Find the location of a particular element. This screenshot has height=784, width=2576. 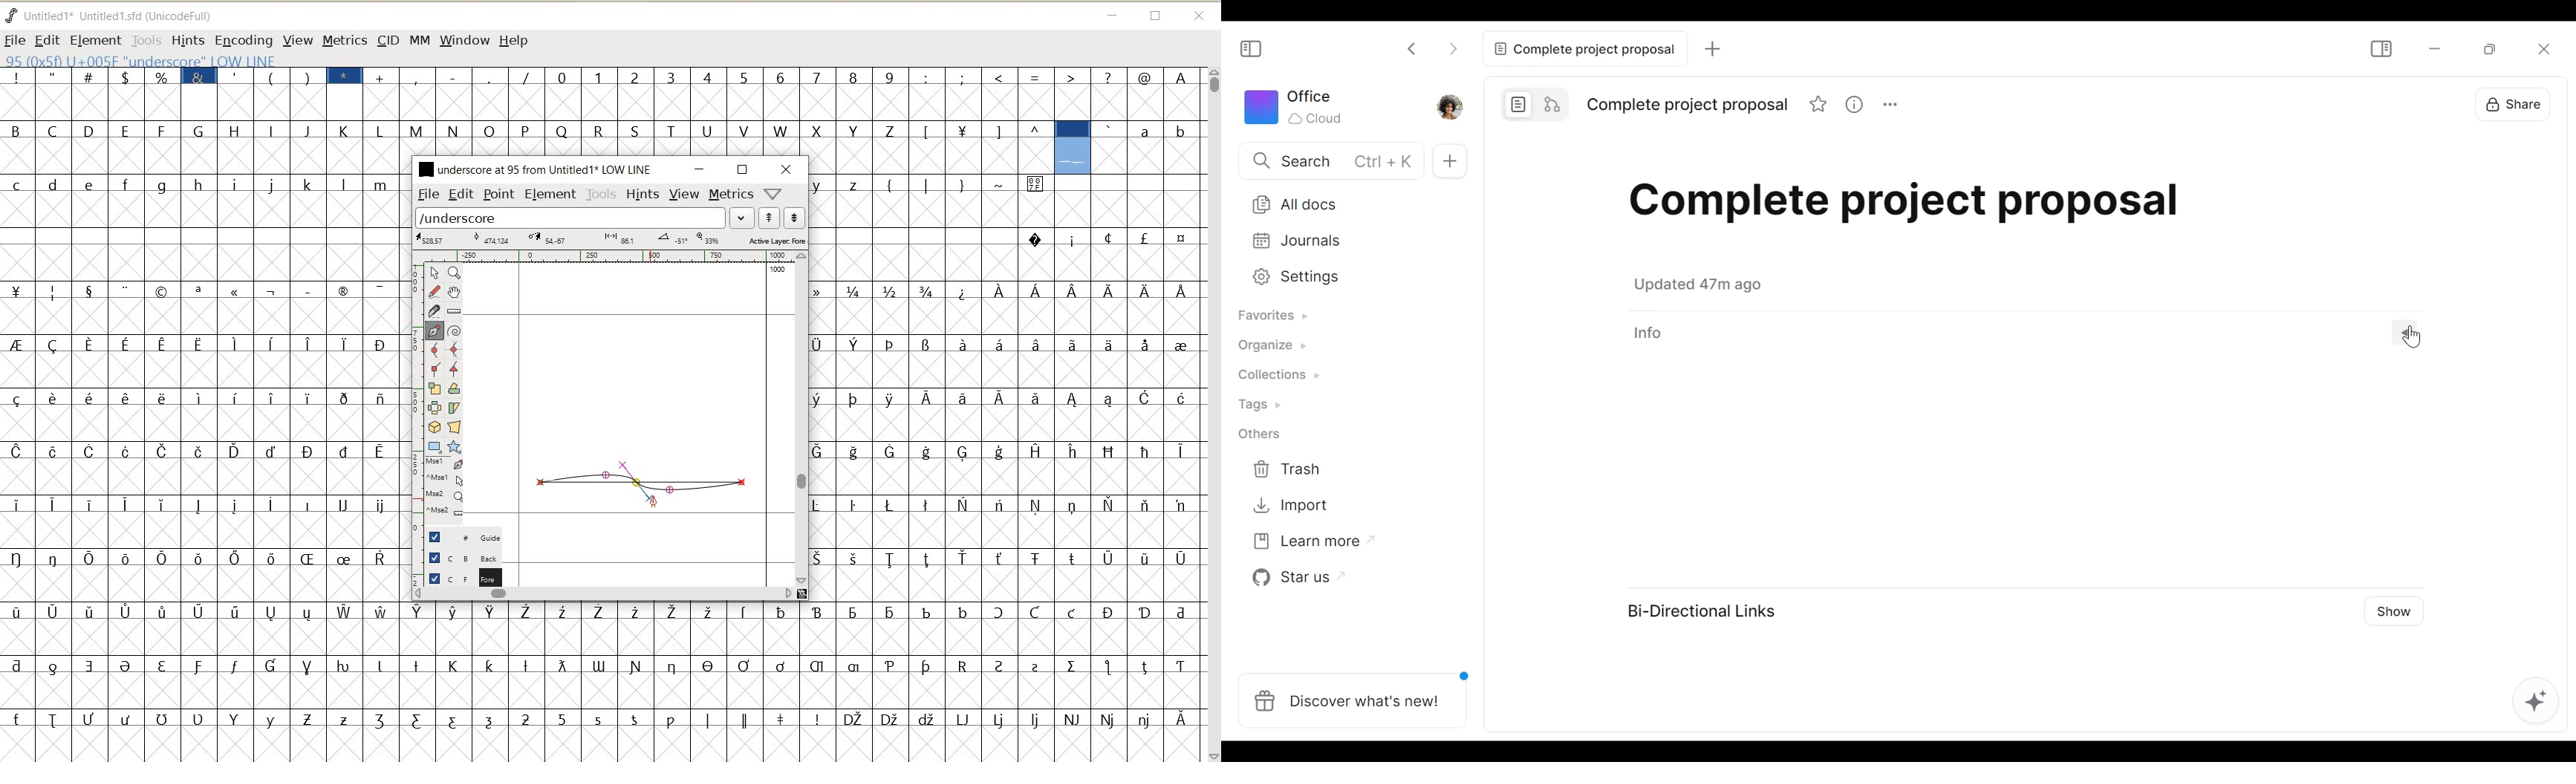

TOOLS is located at coordinates (145, 39).